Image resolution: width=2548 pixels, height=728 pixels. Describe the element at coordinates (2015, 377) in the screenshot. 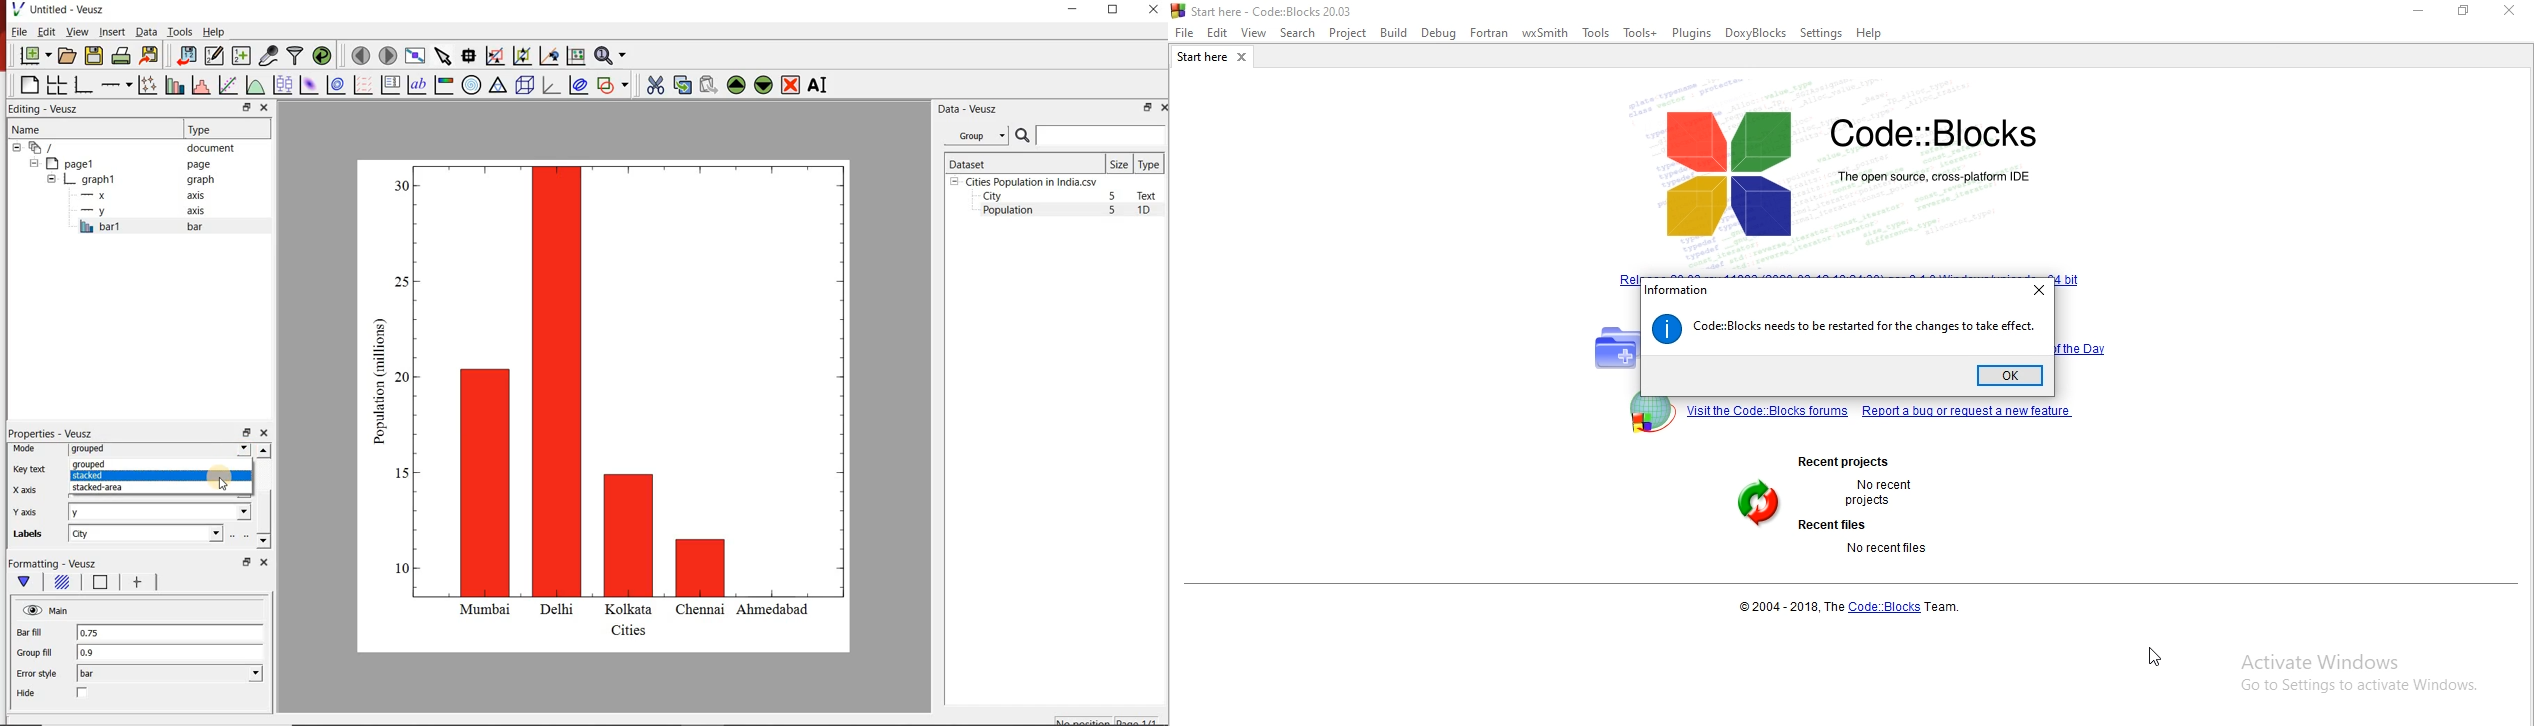

I see `ok` at that location.